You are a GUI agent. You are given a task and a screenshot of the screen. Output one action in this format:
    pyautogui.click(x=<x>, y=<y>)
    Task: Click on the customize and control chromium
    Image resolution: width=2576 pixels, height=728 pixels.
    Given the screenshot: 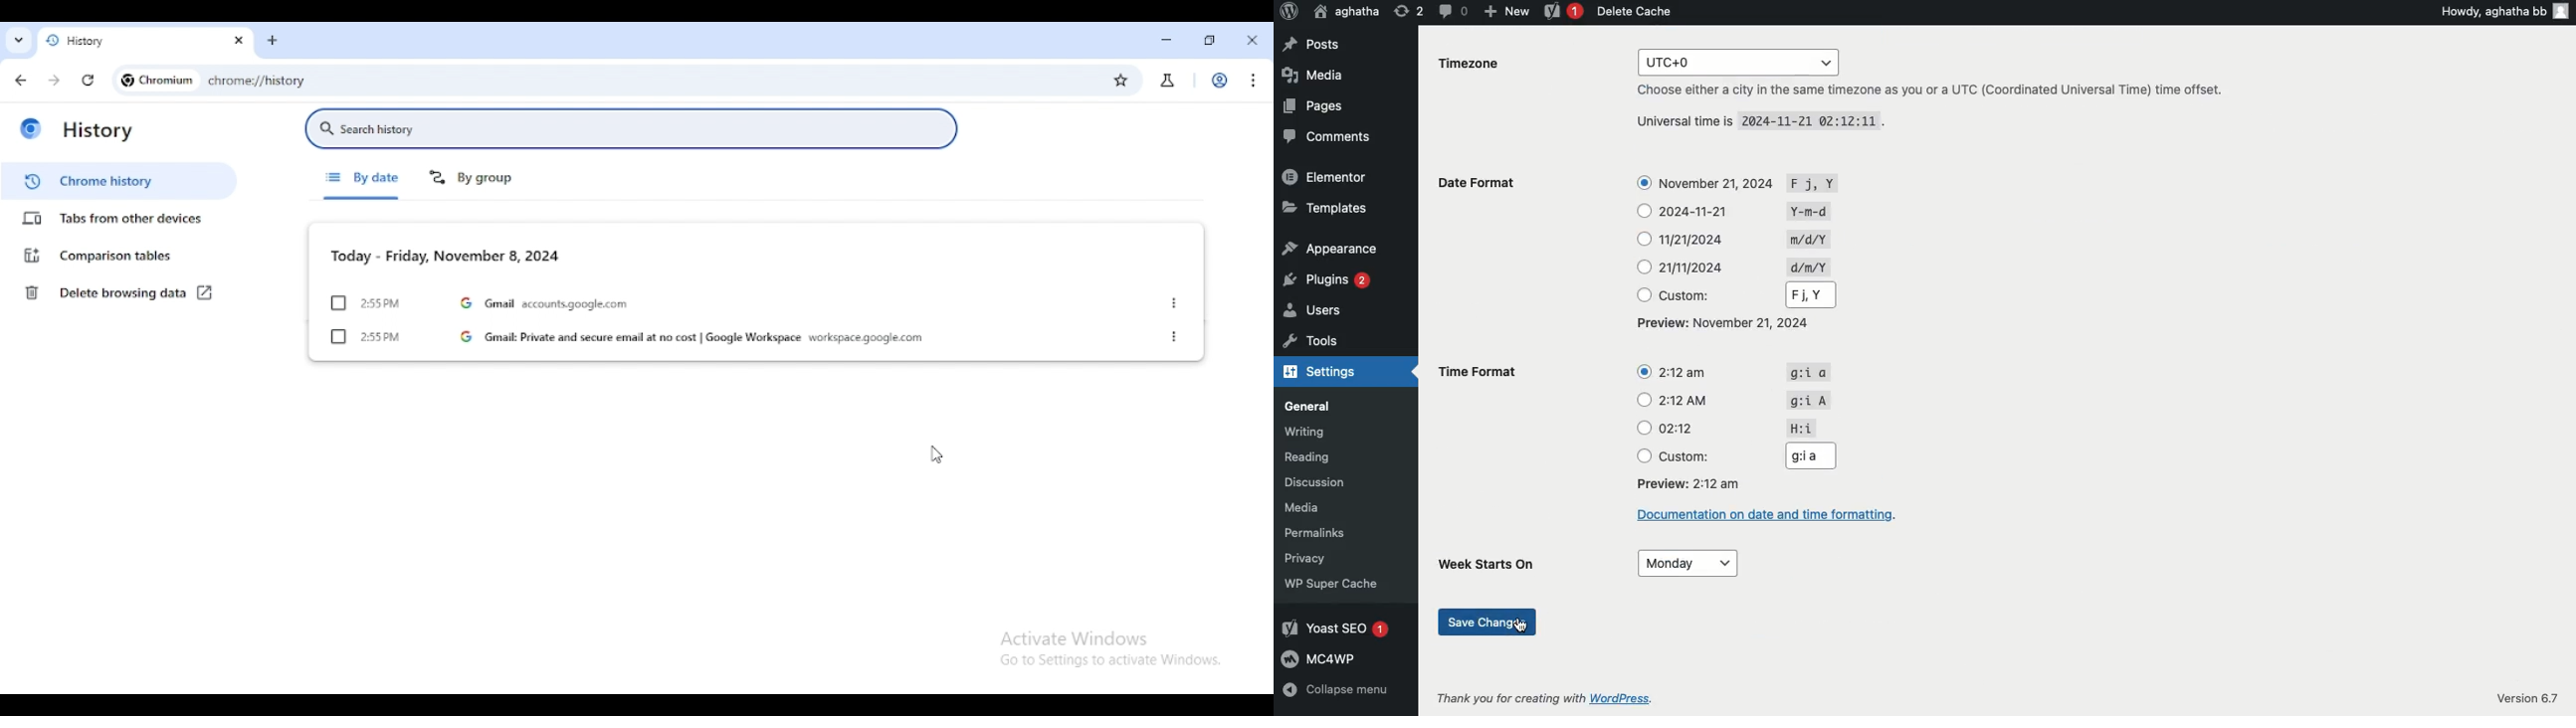 What is the action you would take?
    pyautogui.click(x=1256, y=81)
    